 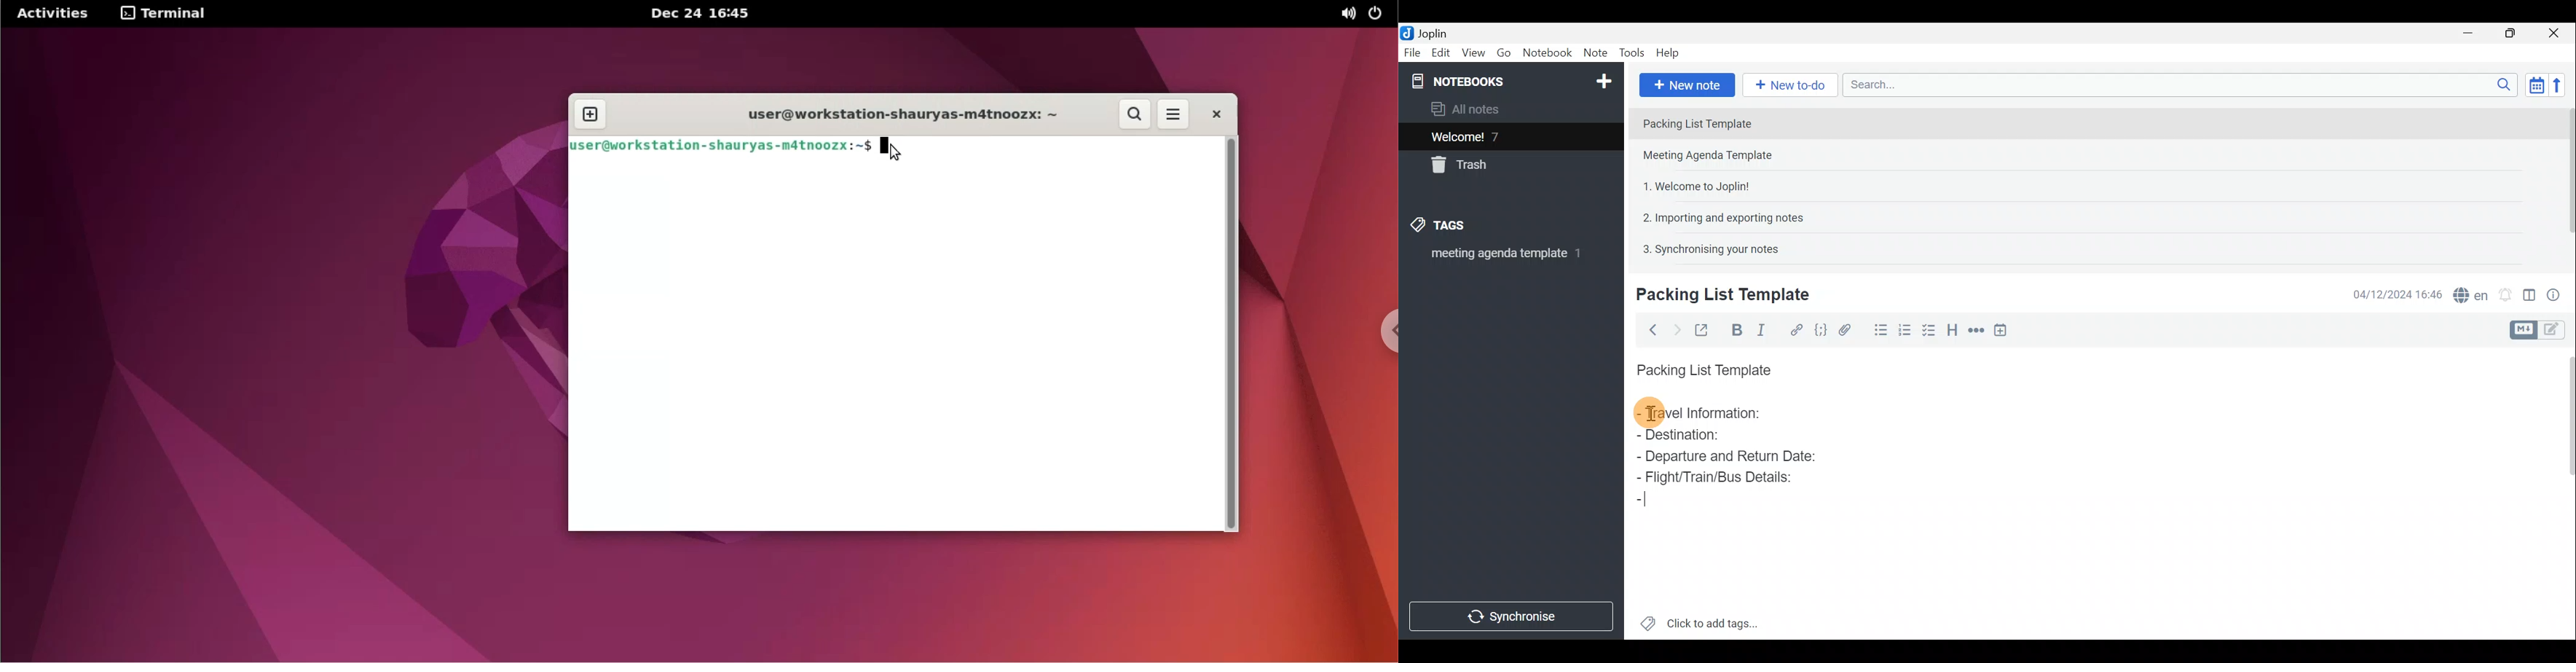 I want to click on Horizontal rule, so click(x=1975, y=330).